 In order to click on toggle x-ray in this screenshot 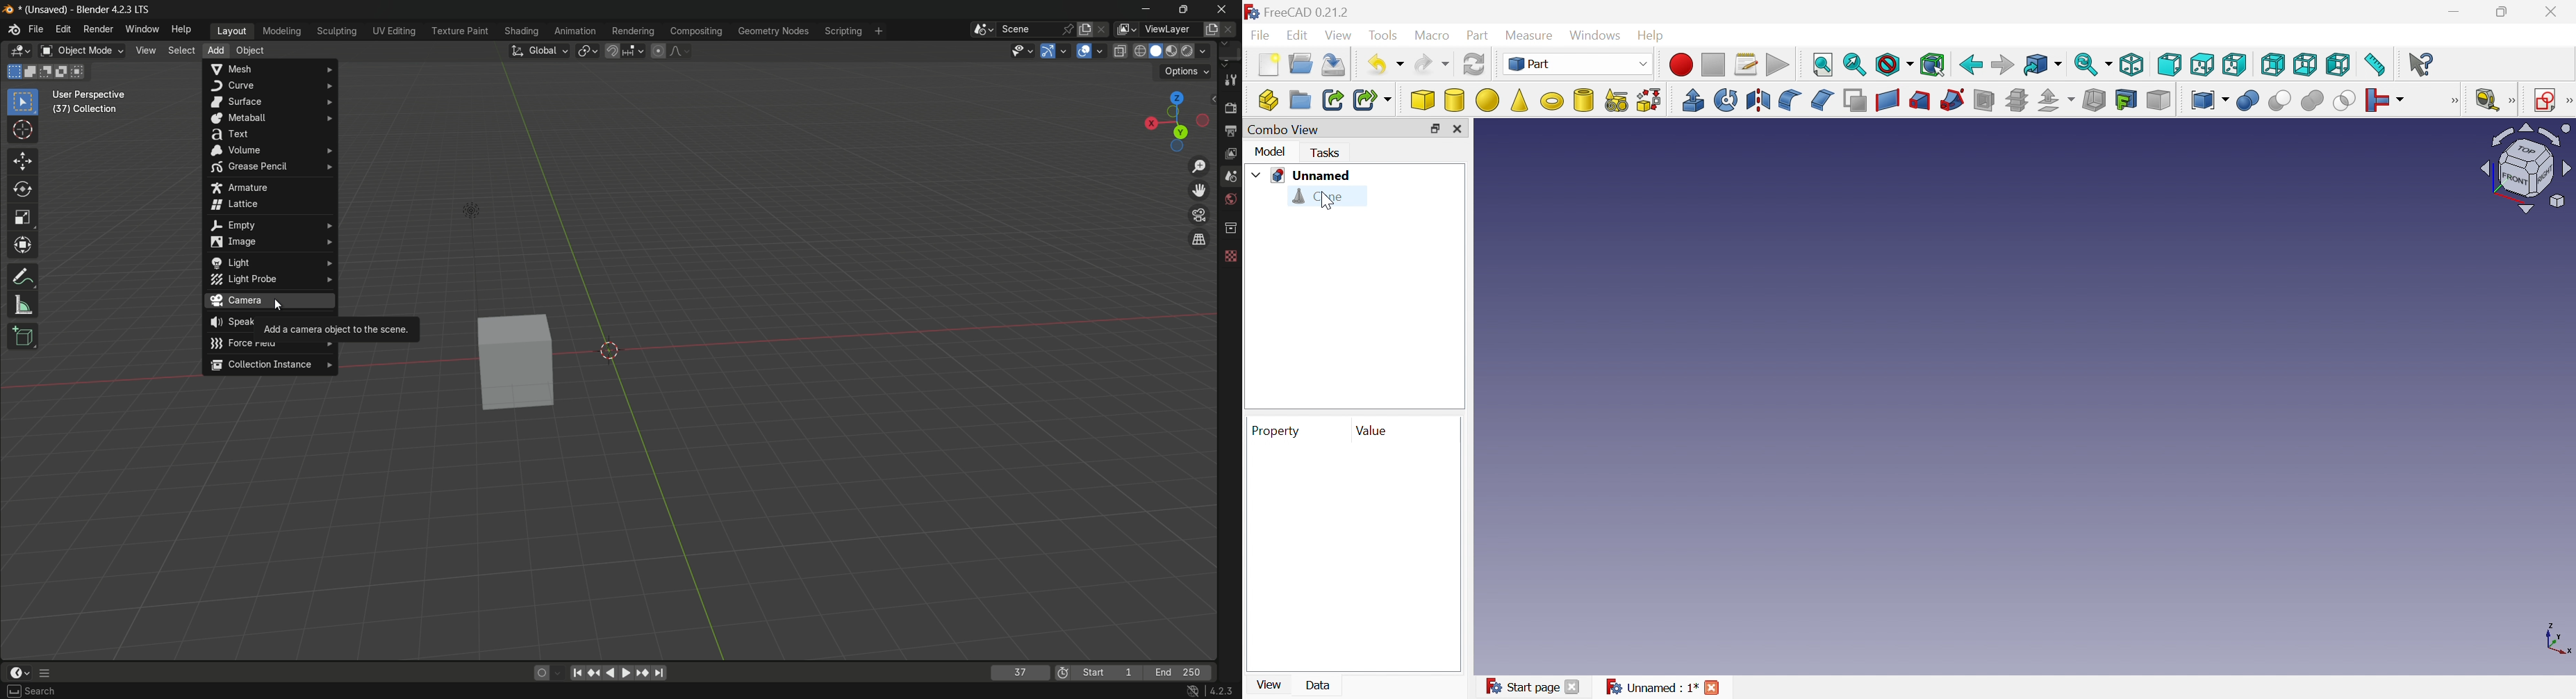, I will do `click(1121, 51)`.